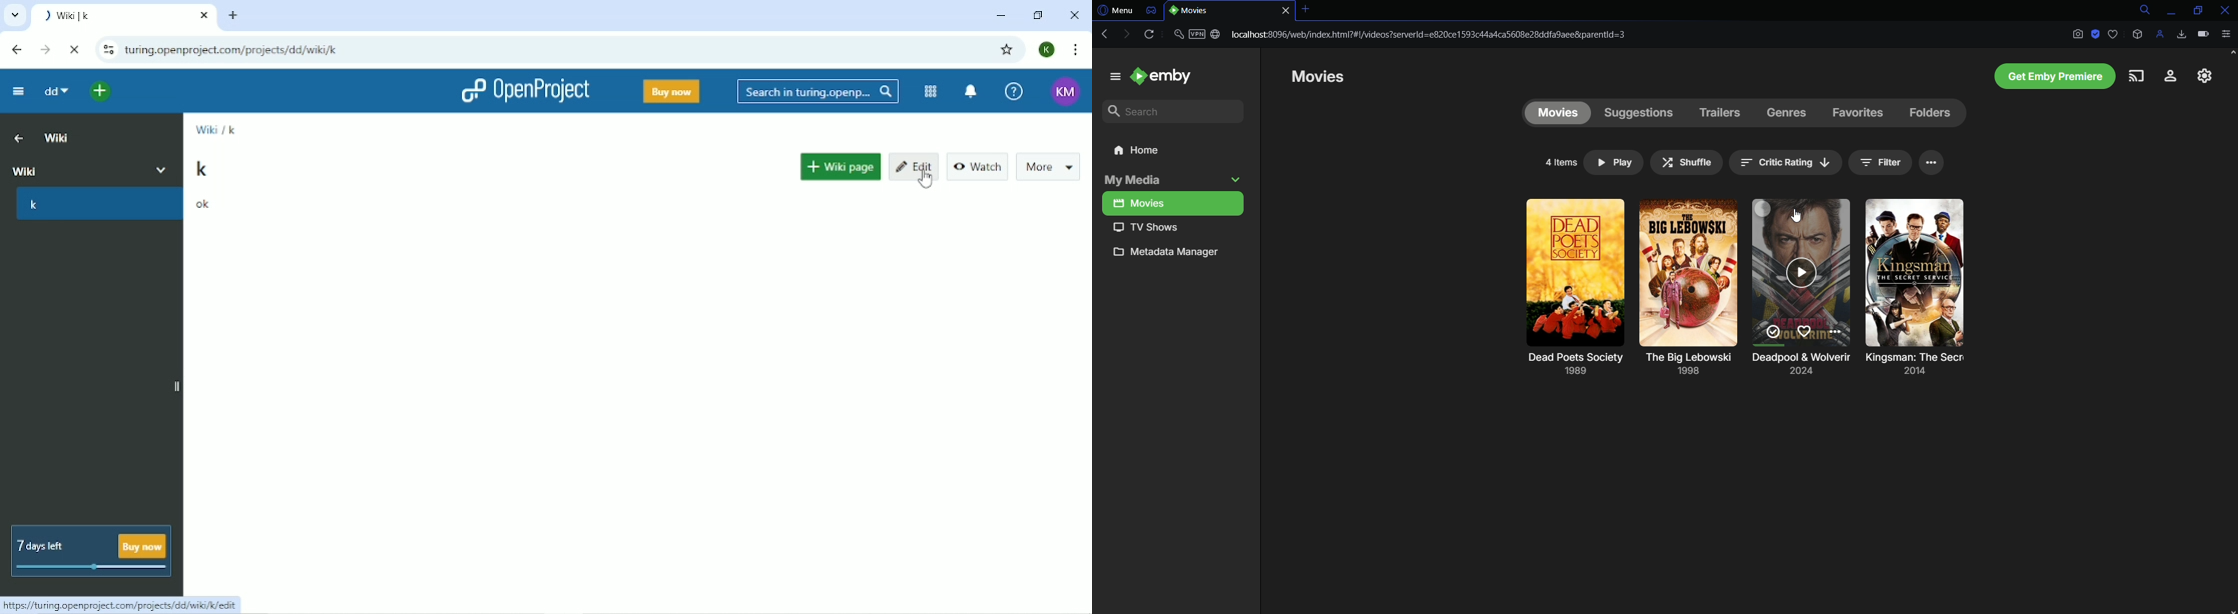 This screenshot has height=616, width=2240. I want to click on Link, so click(1433, 33).